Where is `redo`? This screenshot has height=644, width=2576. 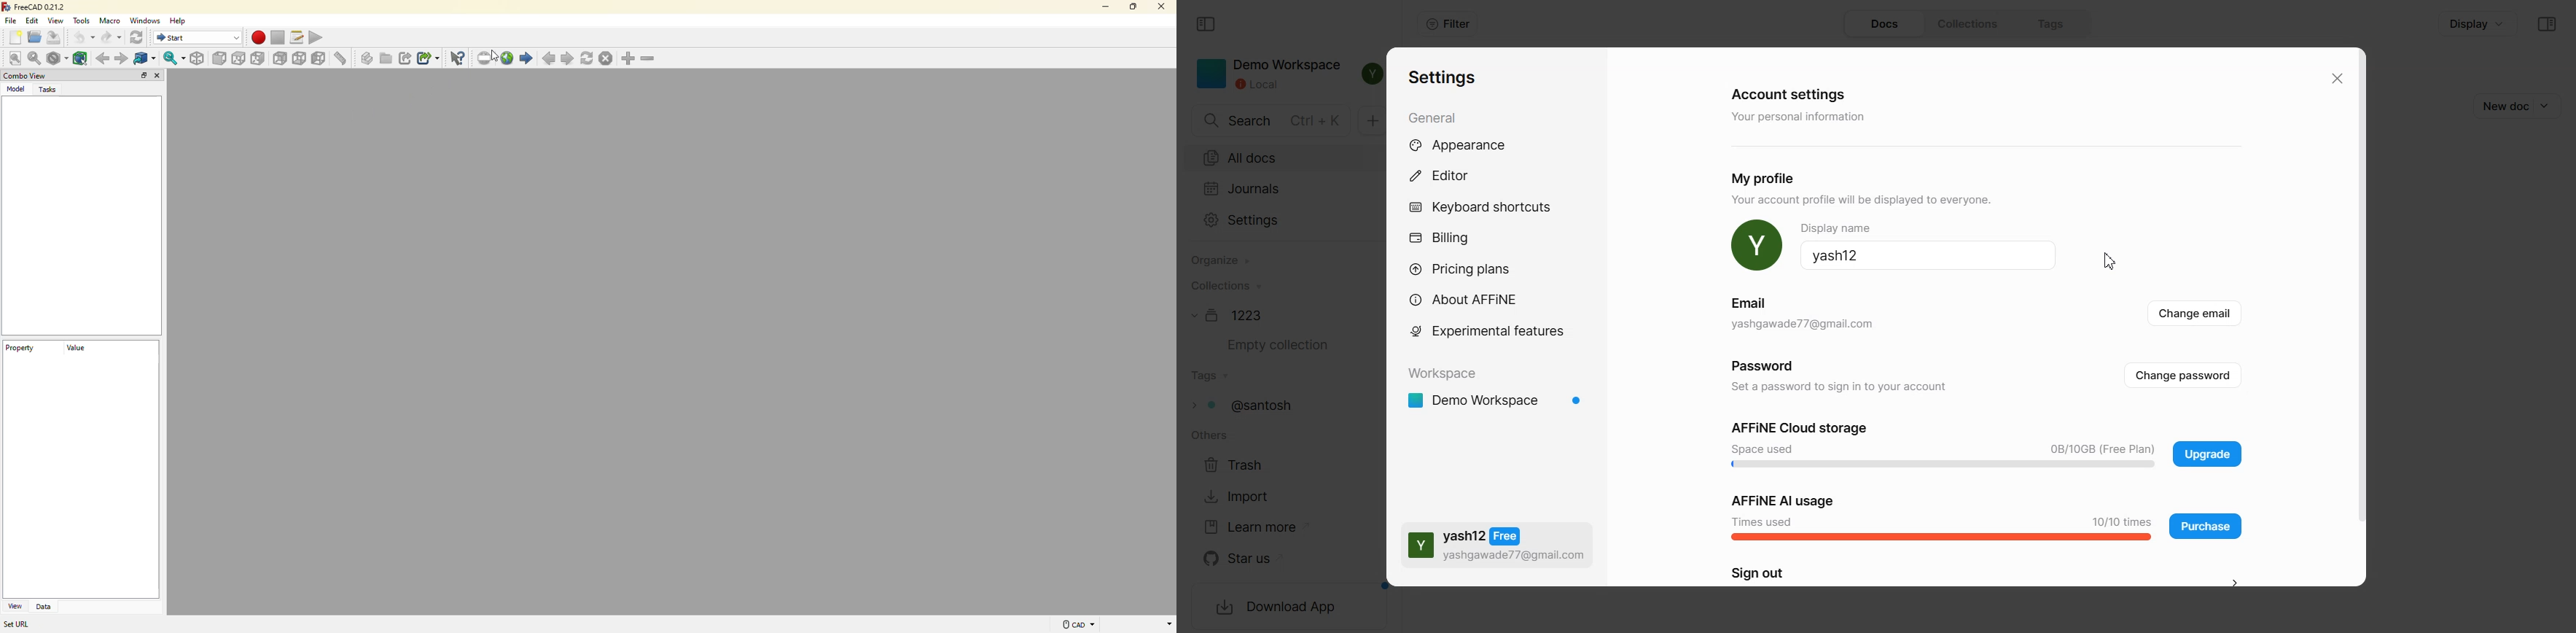 redo is located at coordinates (112, 39).